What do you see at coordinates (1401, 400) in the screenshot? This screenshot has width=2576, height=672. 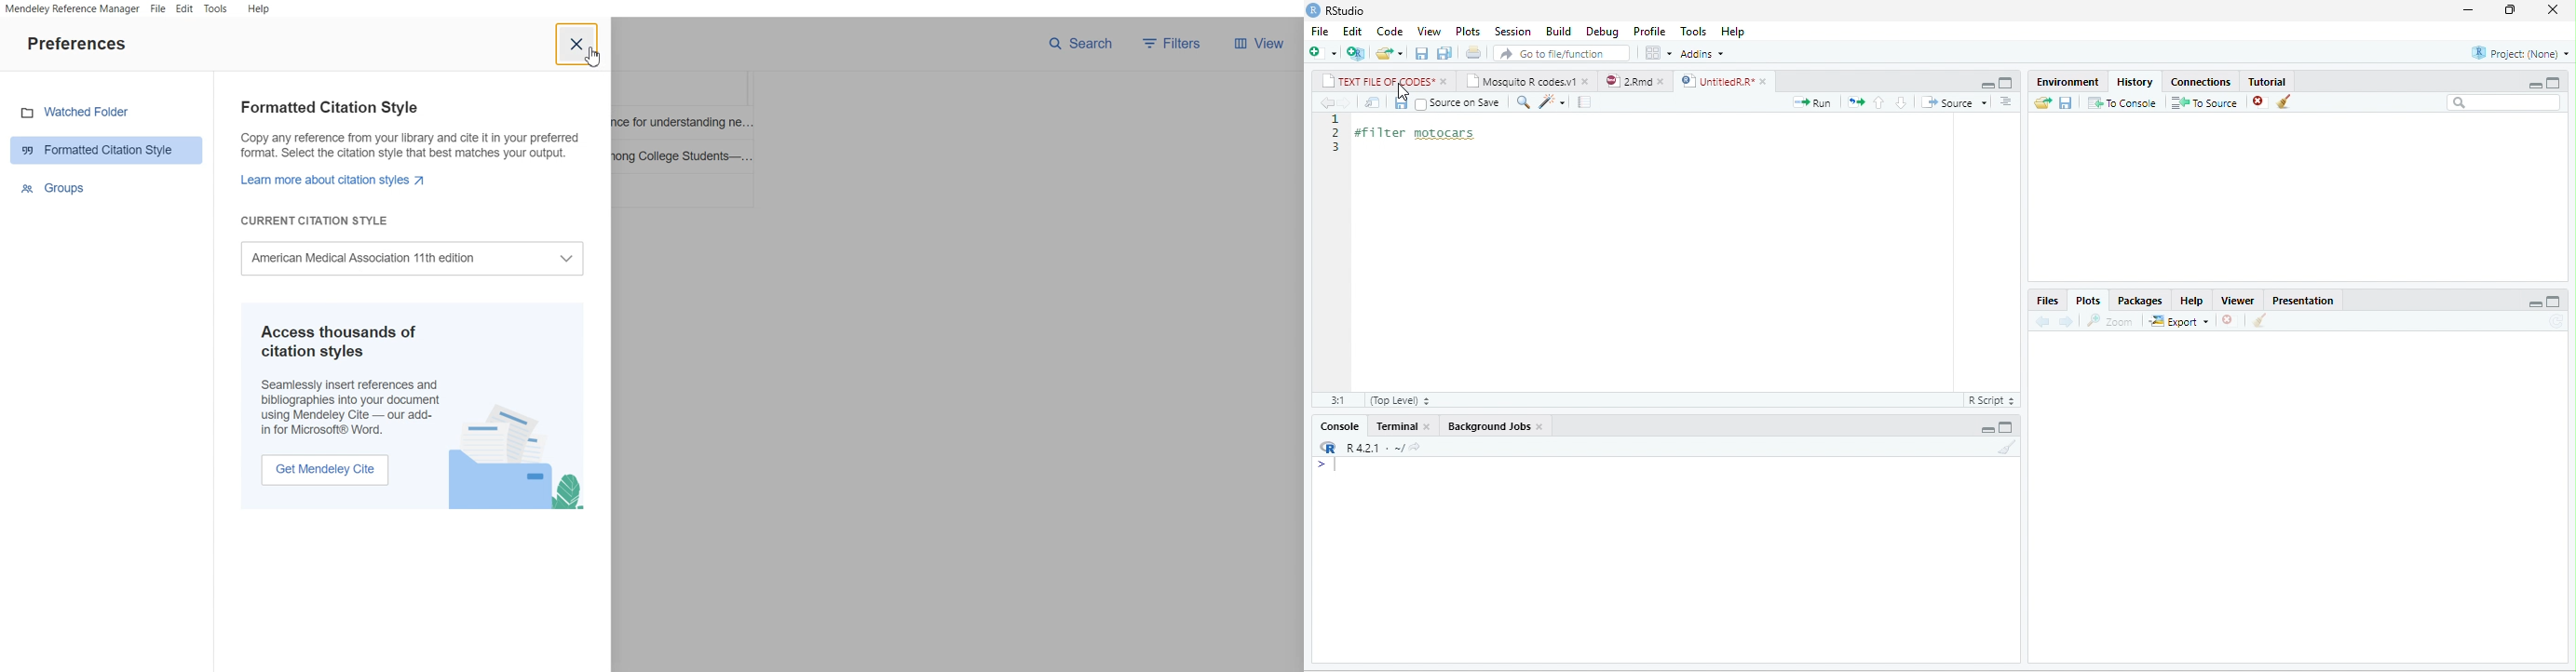 I see `Top Level` at bounding box center [1401, 400].